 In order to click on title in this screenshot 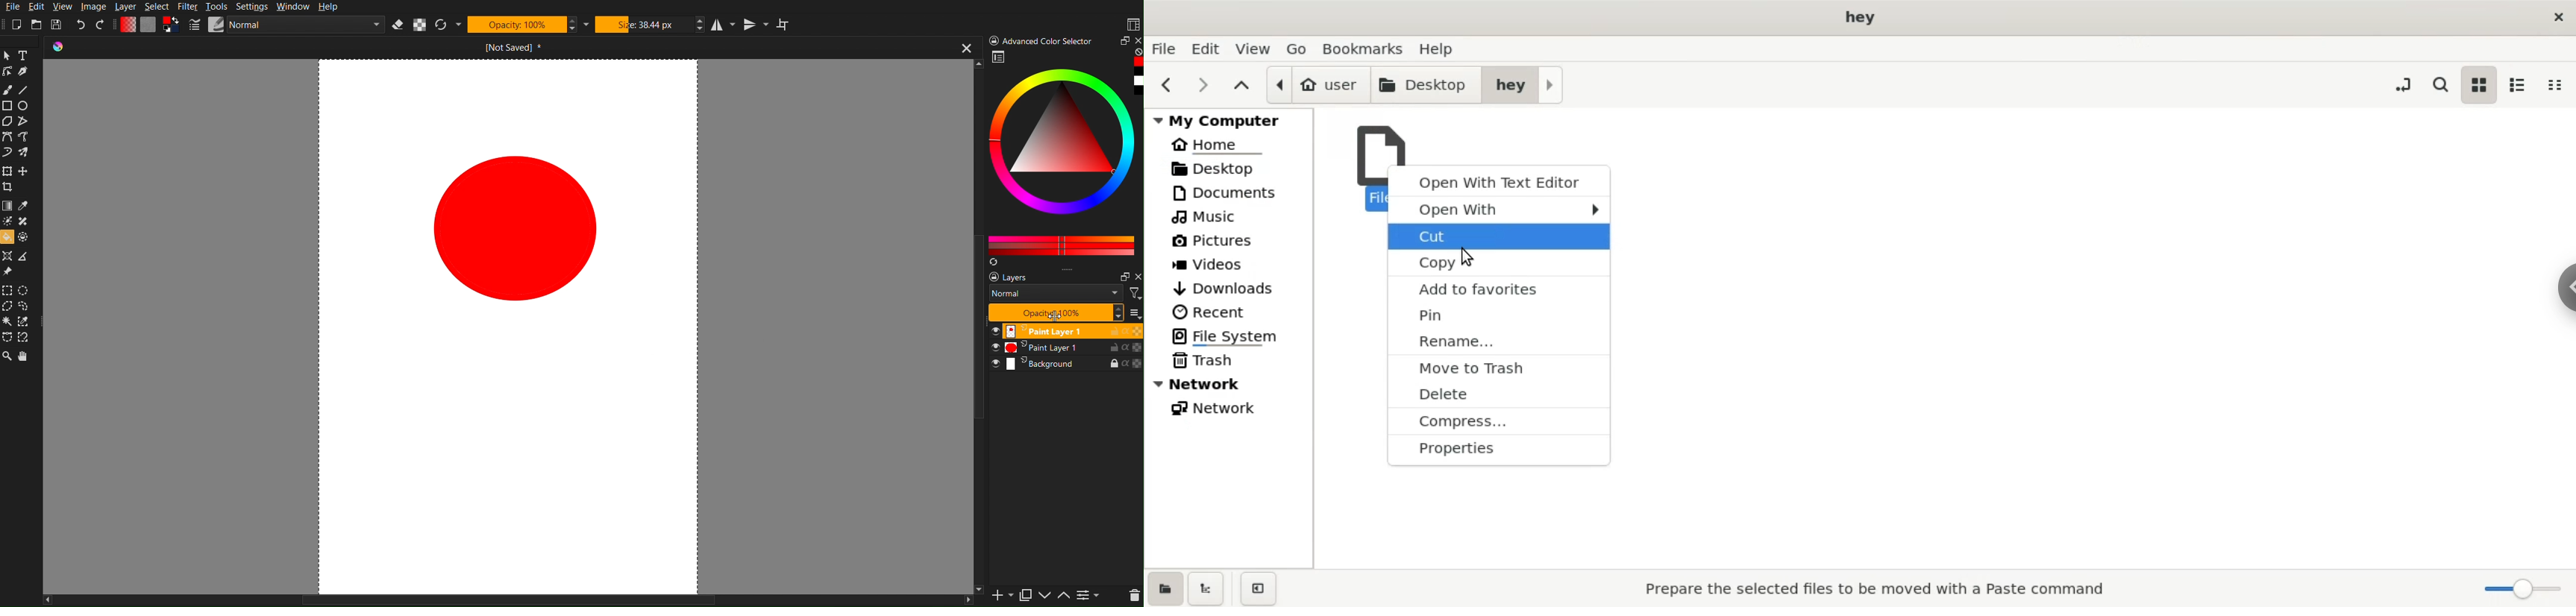, I will do `click(1858, 19)`.